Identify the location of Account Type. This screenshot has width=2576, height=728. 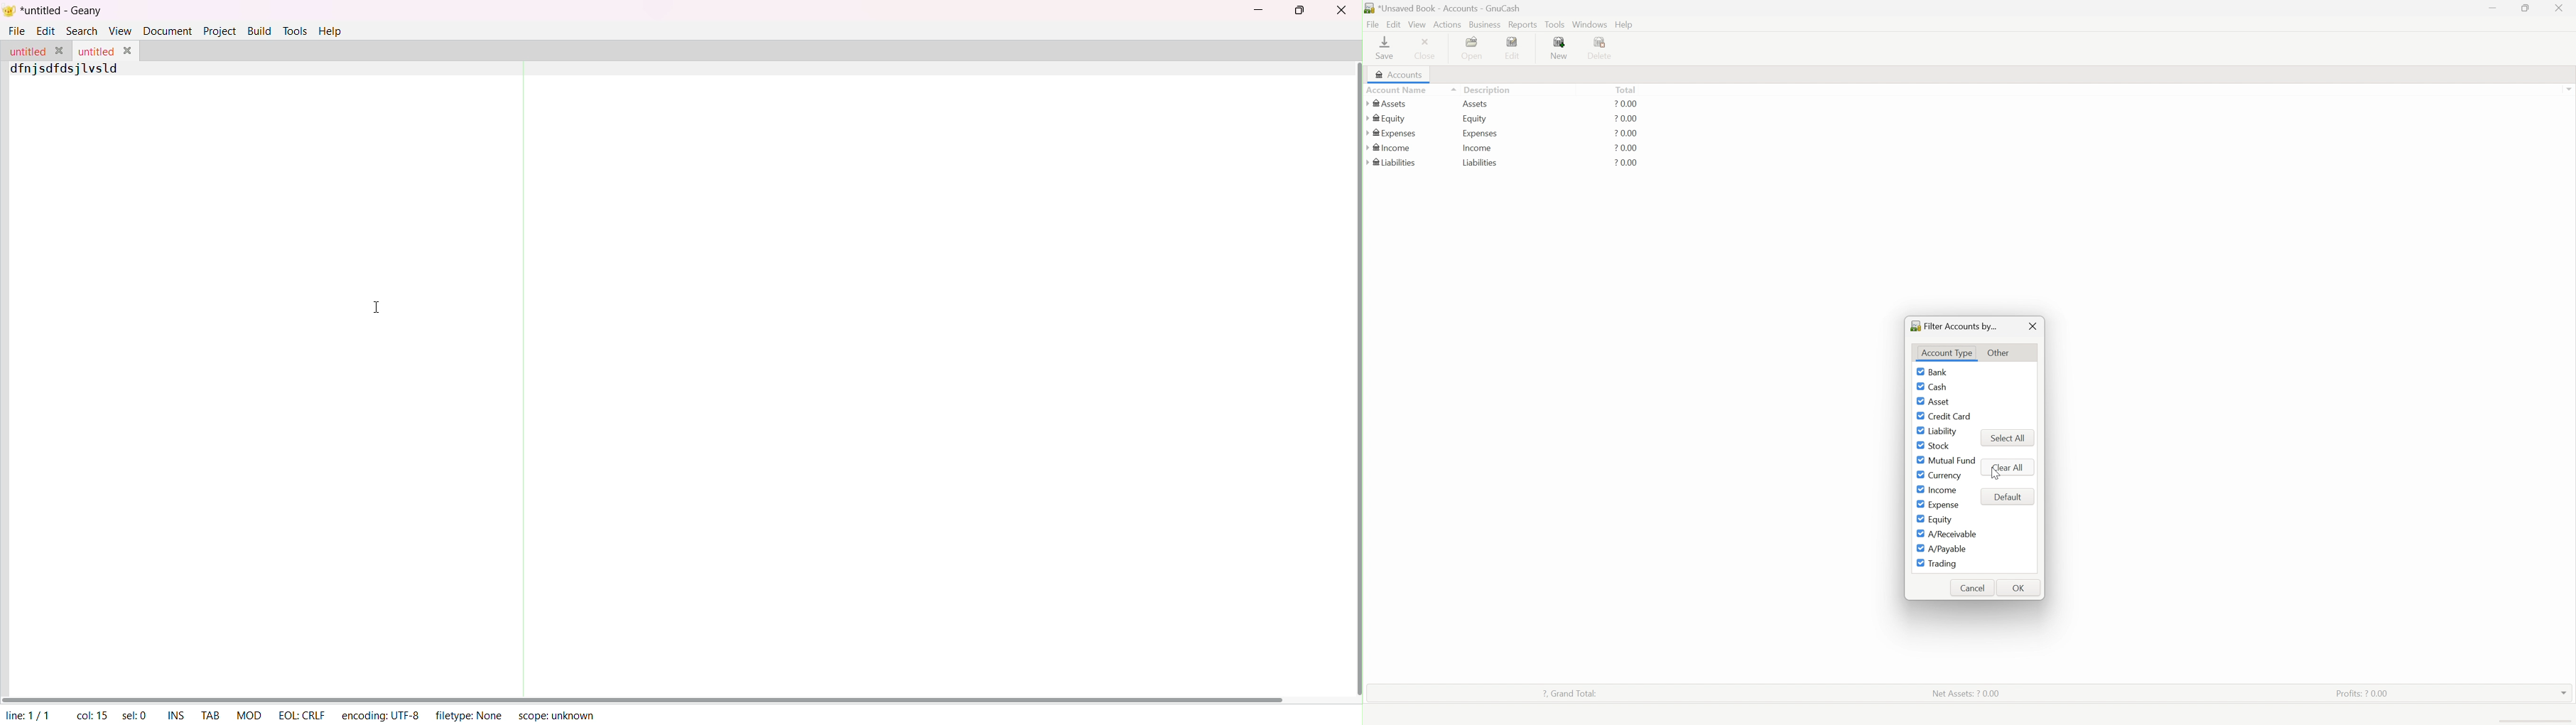
(1948, 352).